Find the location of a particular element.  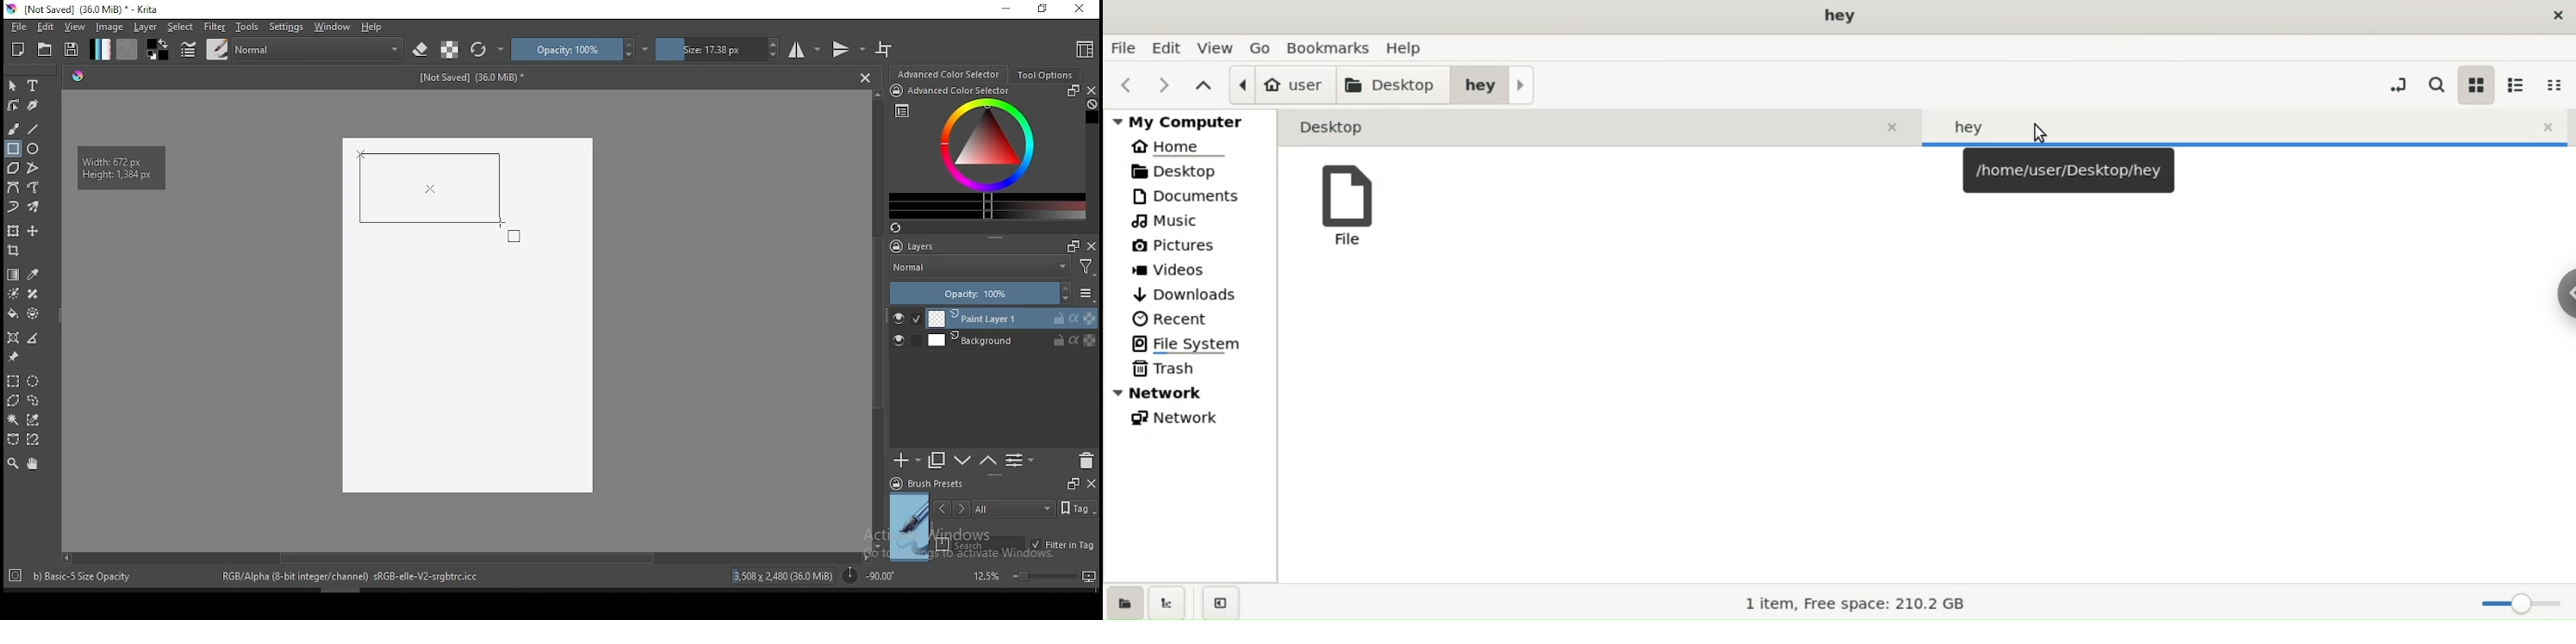

multibrush tool is located at coordinates (34, 208).